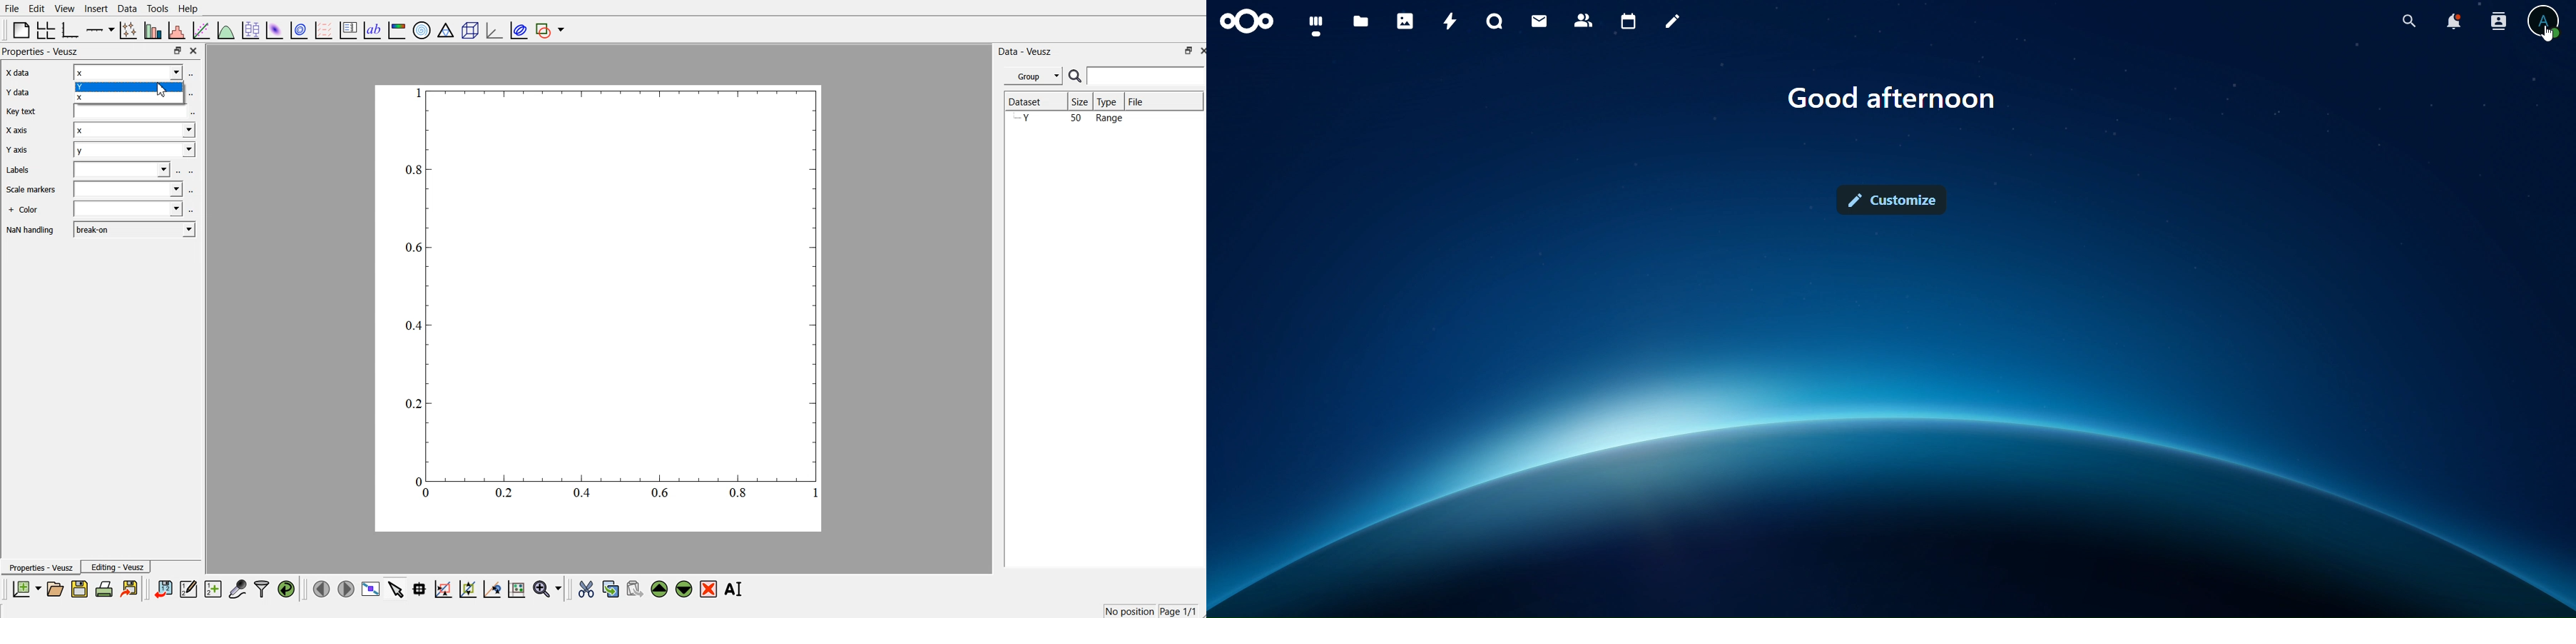 The height and width of the screenshot is (644, 2576). What do you see at coordinates (129, 112) in the screenshot?
I see `Key text field` at bounding box center [129, 112].